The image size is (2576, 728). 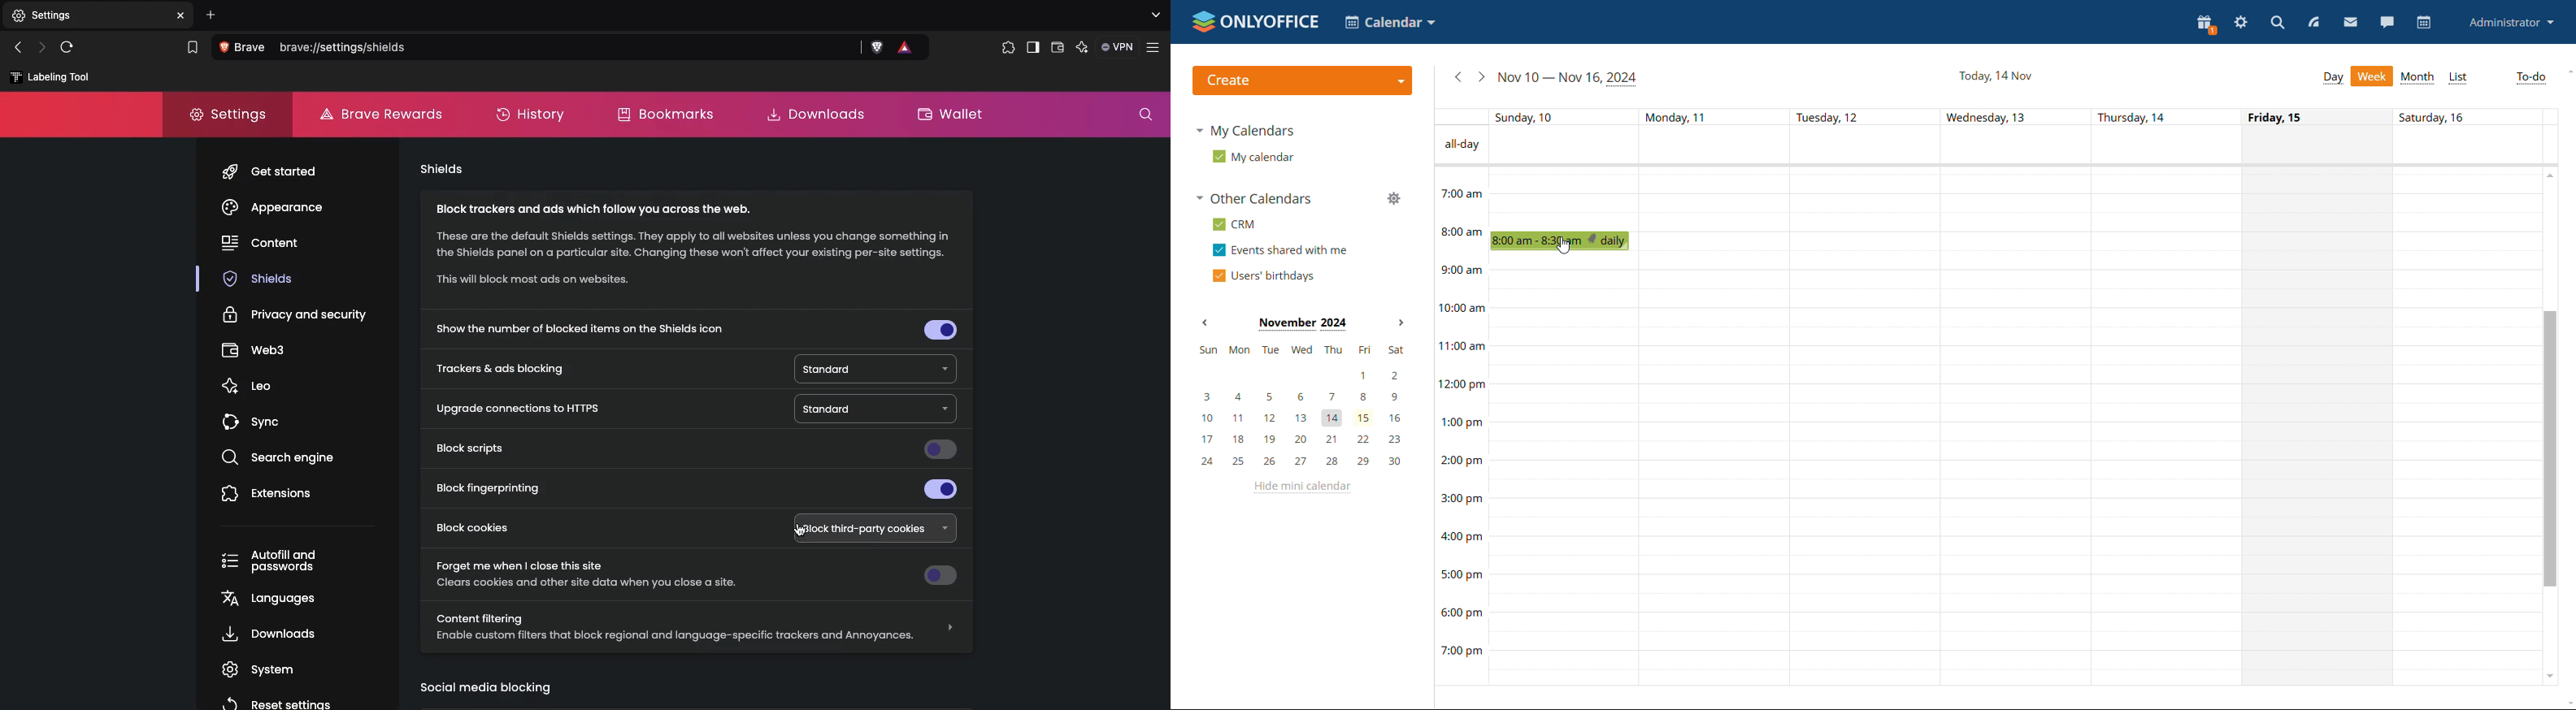 I want to click on languages, so click(x=272, y=600).